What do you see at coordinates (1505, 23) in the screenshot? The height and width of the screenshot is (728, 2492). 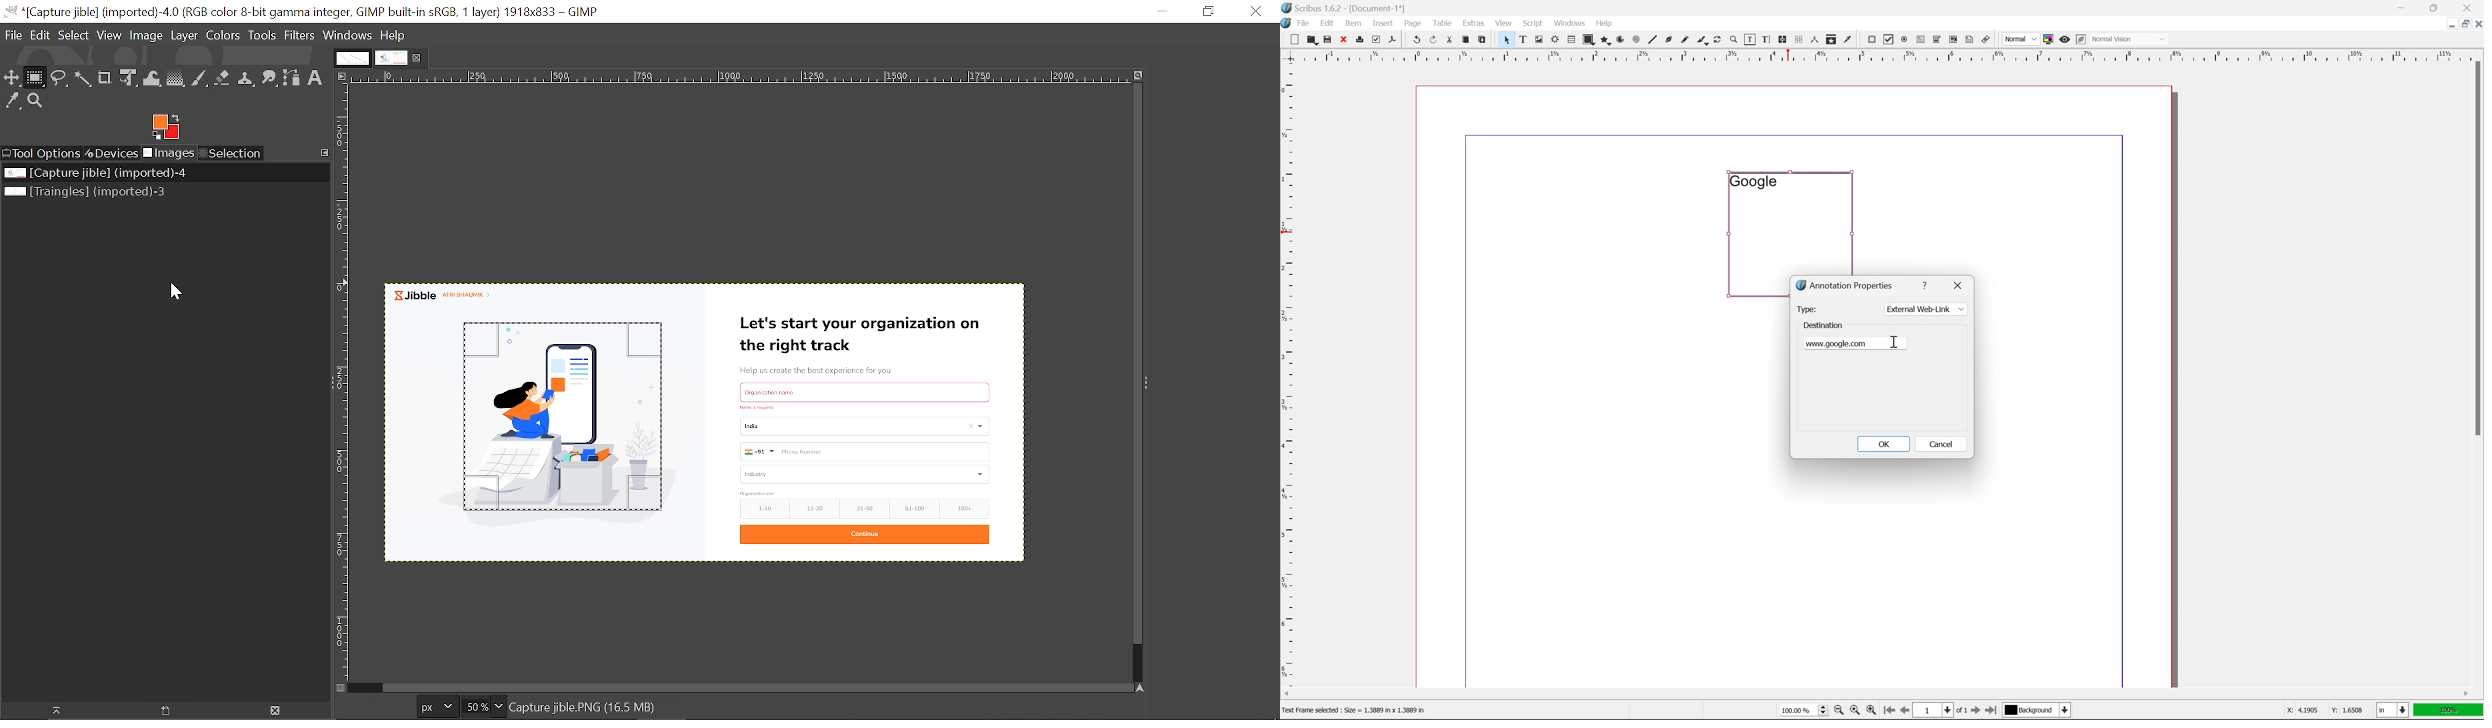 I see `view` at bounding box center [1505, 23].